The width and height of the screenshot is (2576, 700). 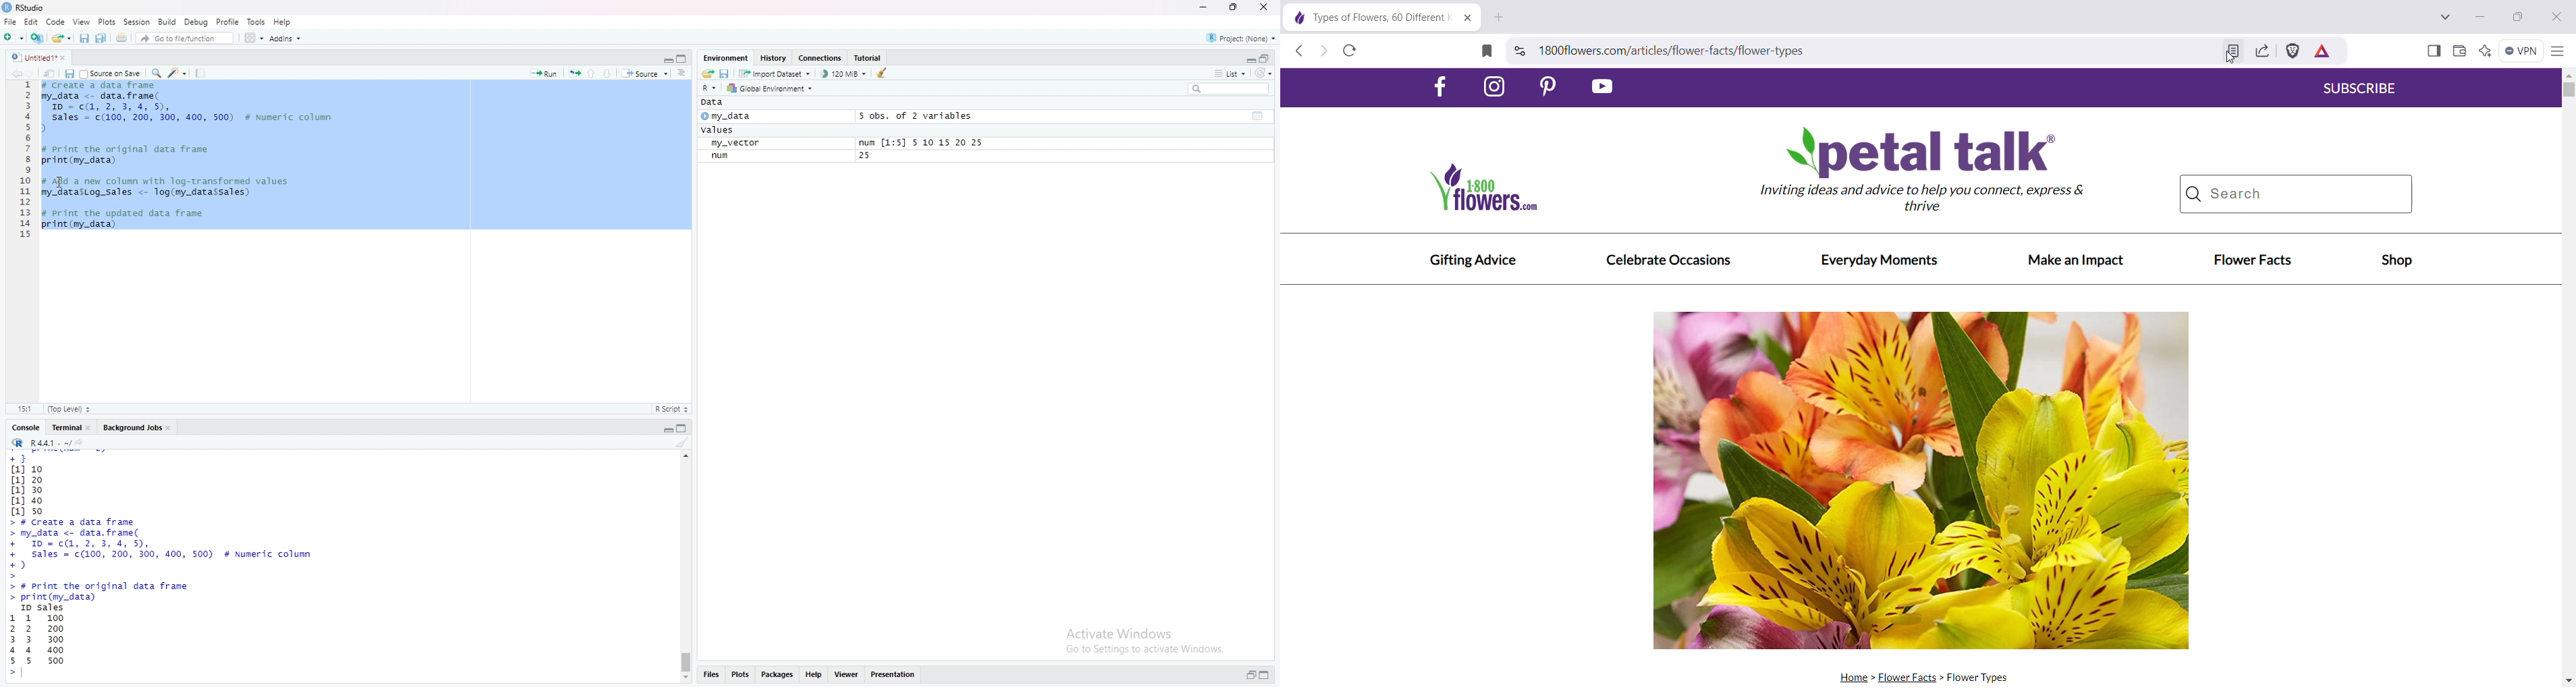 What do you see at coordinates (135, 21) in the screenshot?
I see `Session` at bounding box center [135, 21].